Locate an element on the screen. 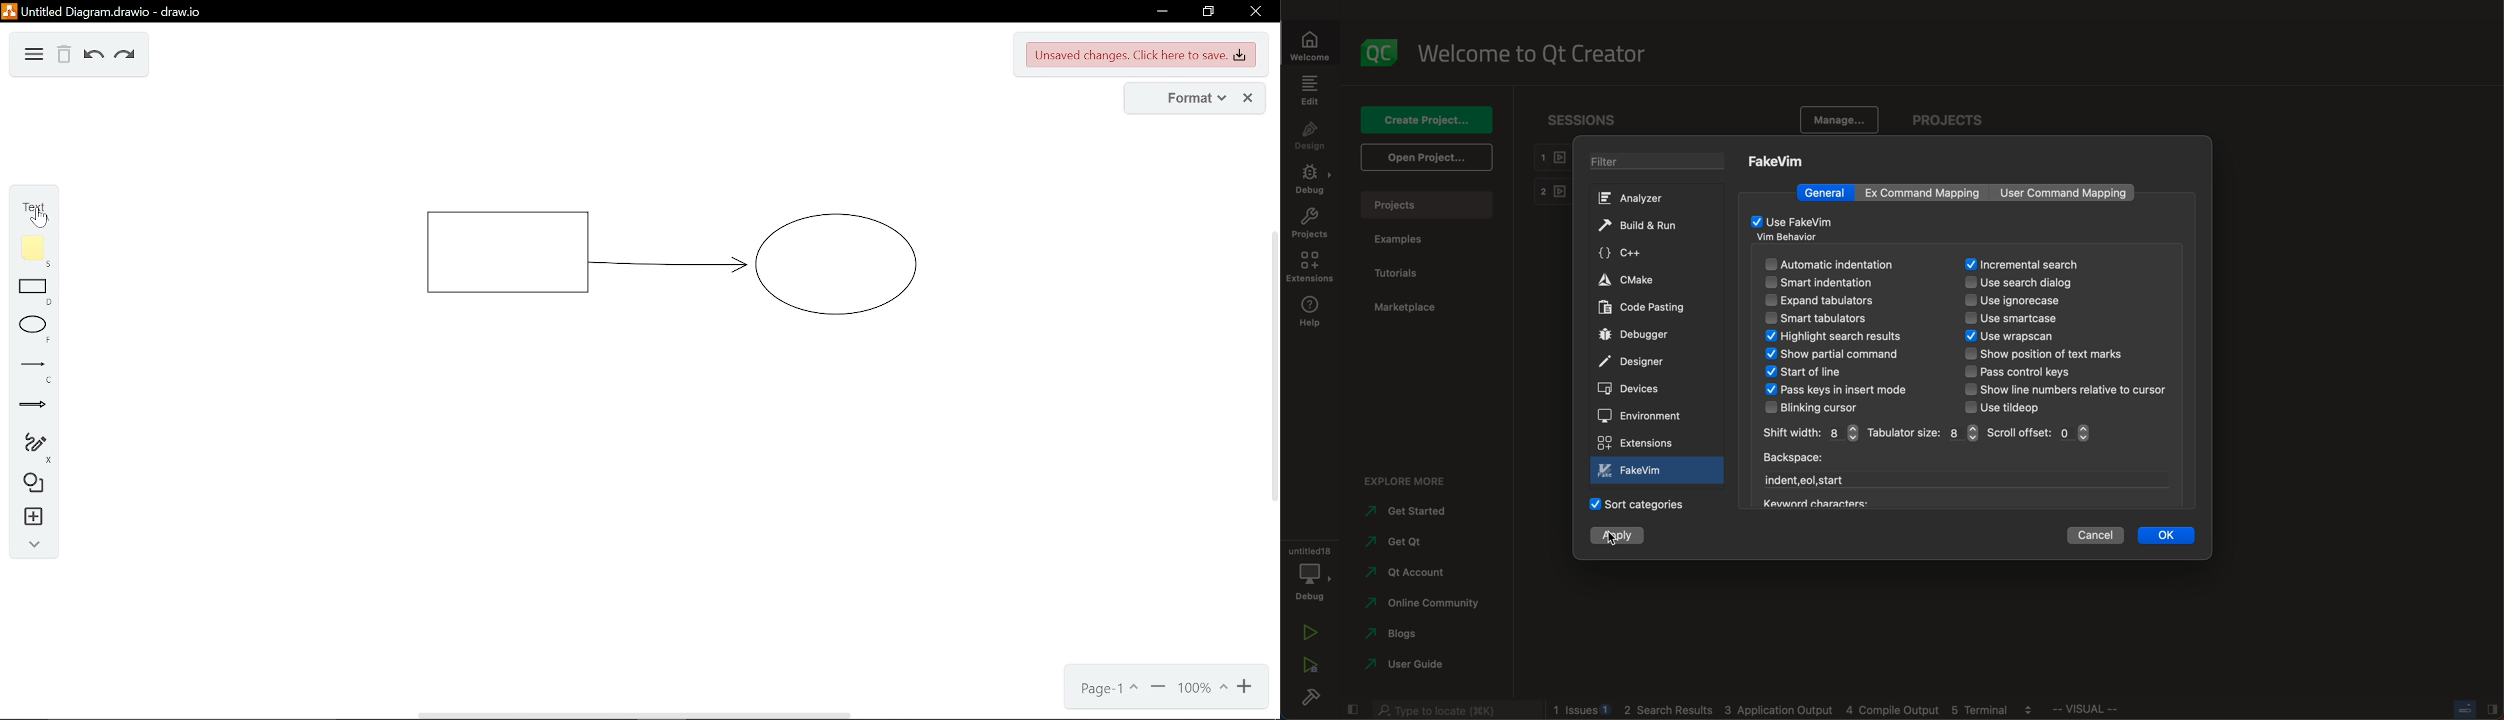 This screenshot has height=728, width=2520. automatic indentation is located at coordinates (1845, 265).